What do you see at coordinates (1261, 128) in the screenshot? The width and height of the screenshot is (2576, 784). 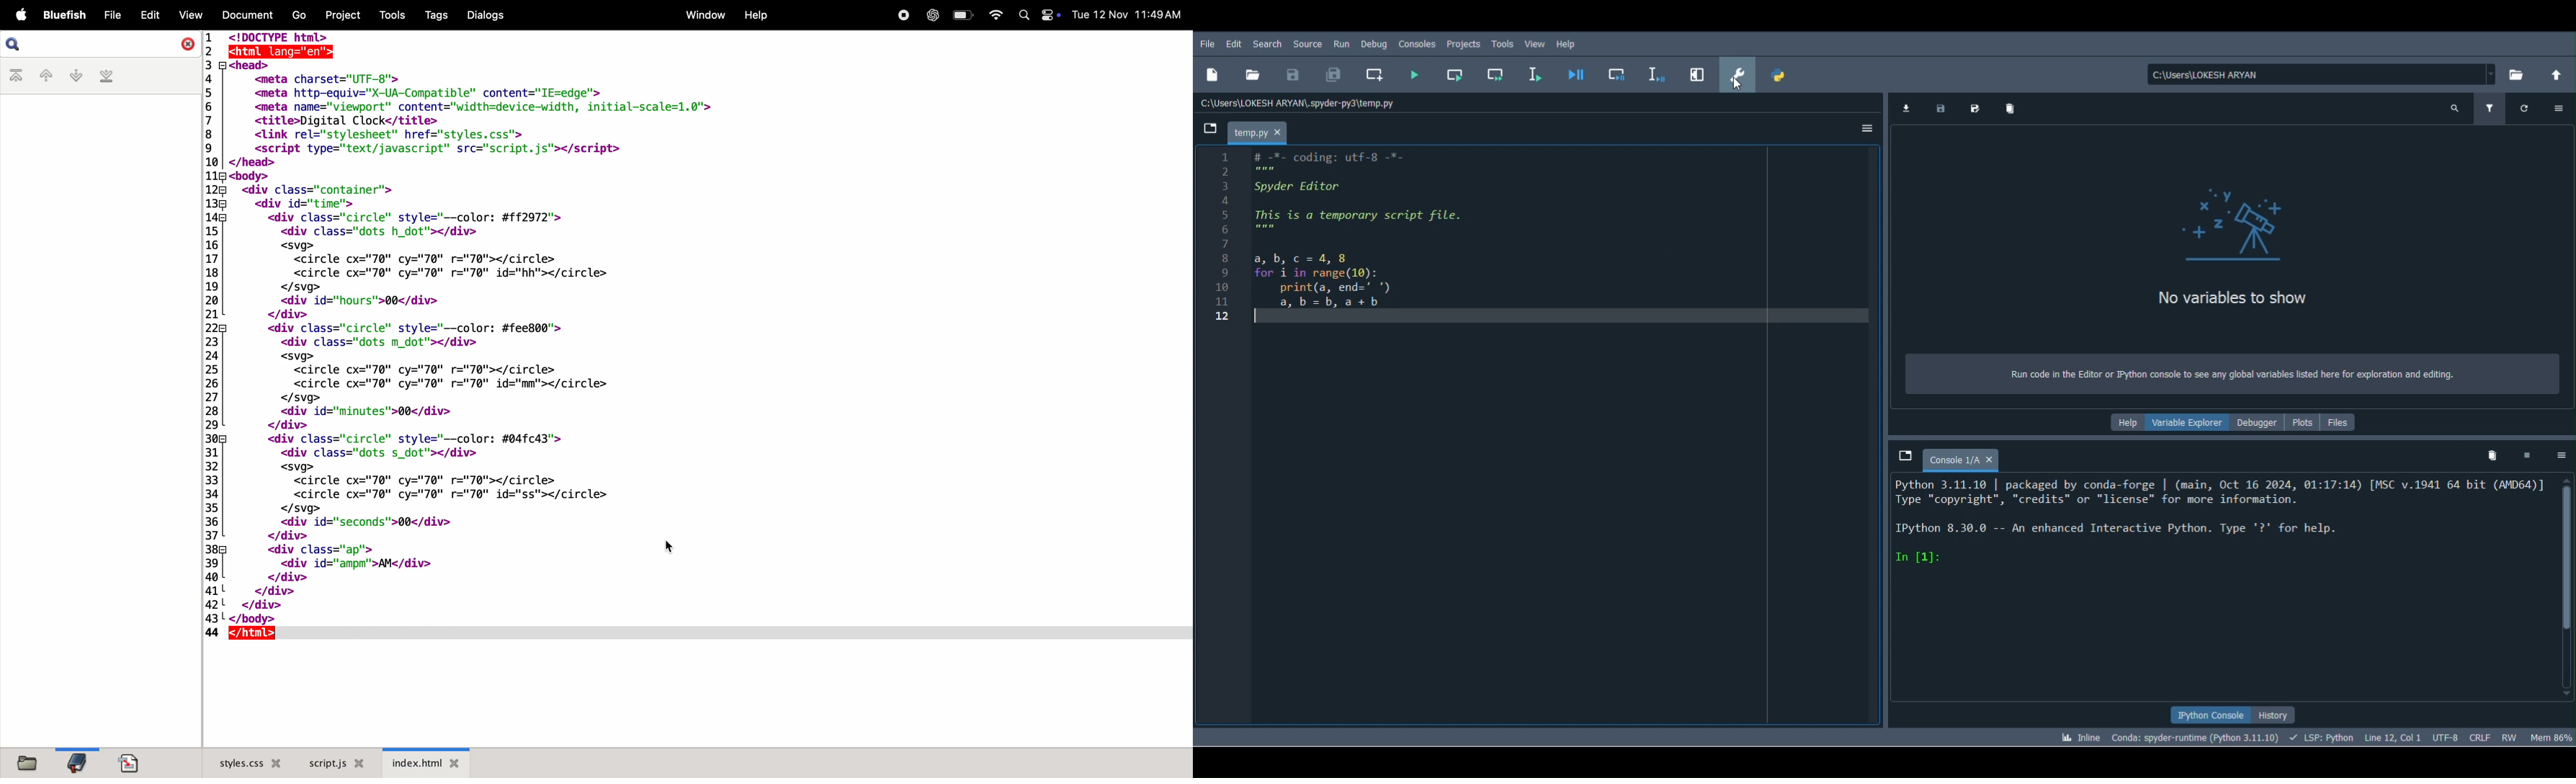 I see `File name` at bounding box center [1261, 128].